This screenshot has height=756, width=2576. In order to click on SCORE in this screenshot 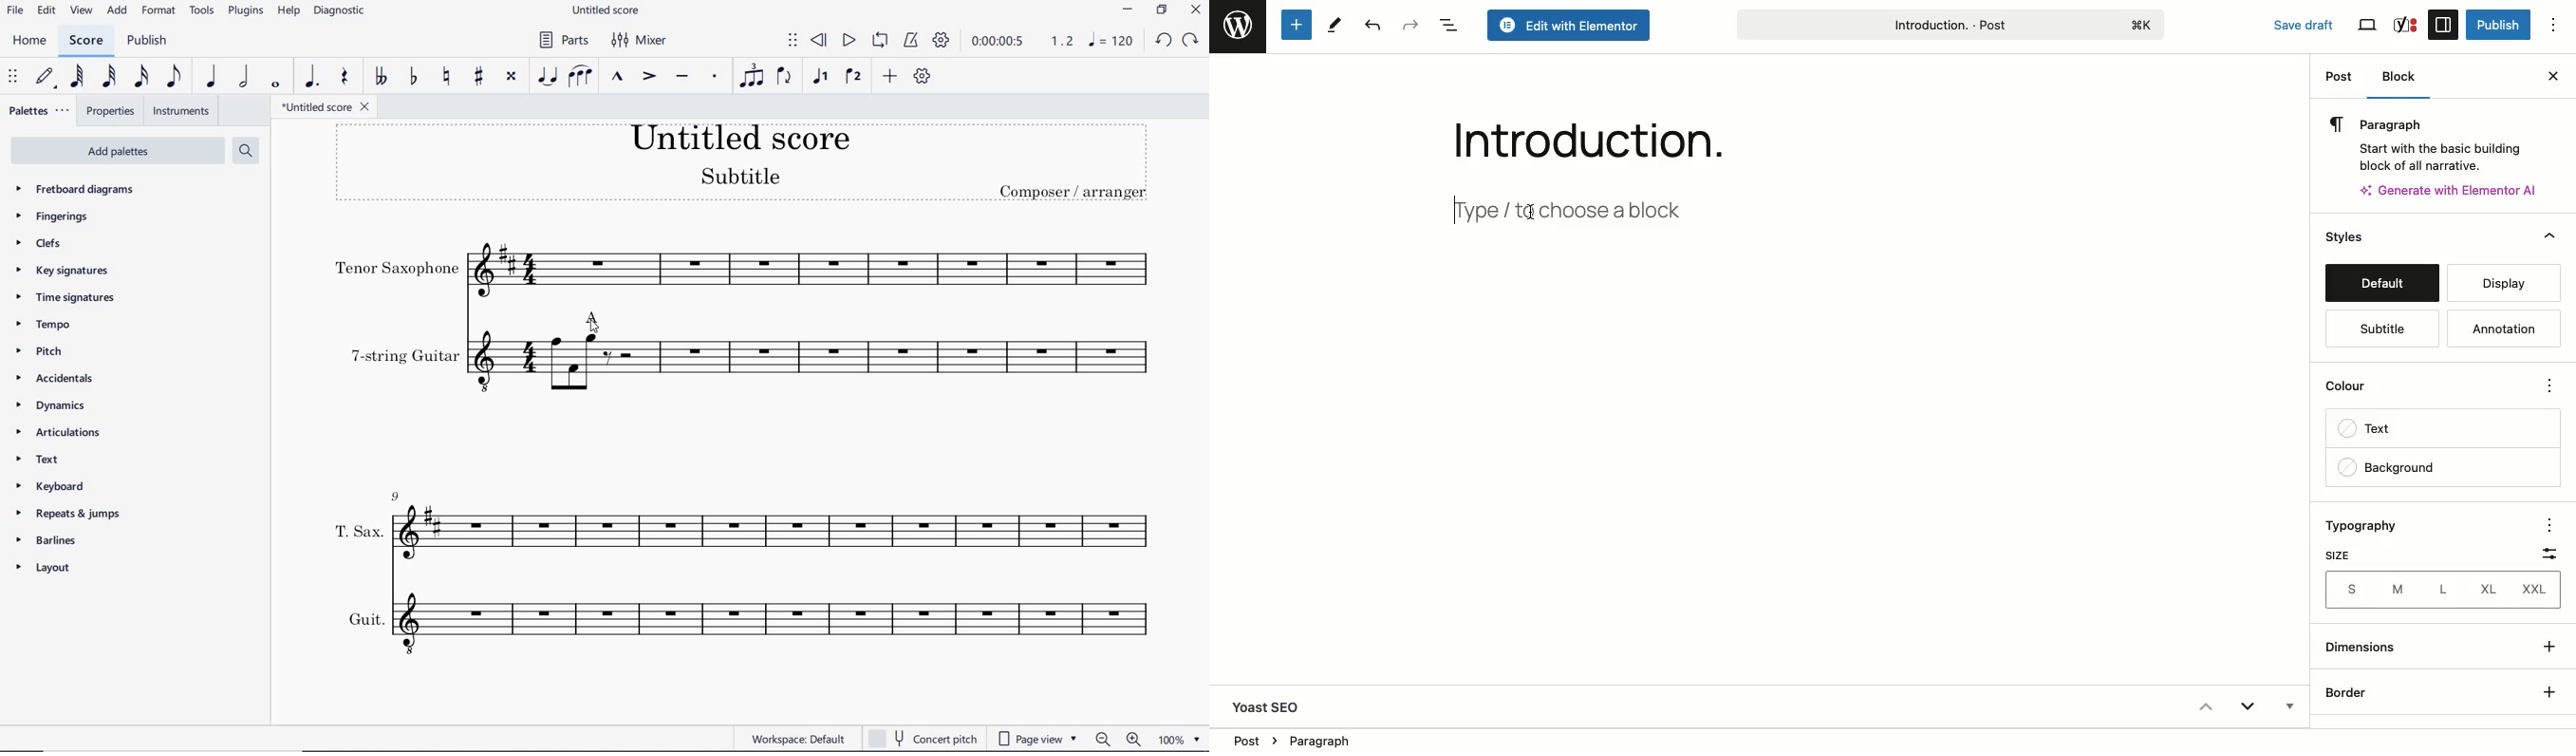, I will do `click(88, 40)`.